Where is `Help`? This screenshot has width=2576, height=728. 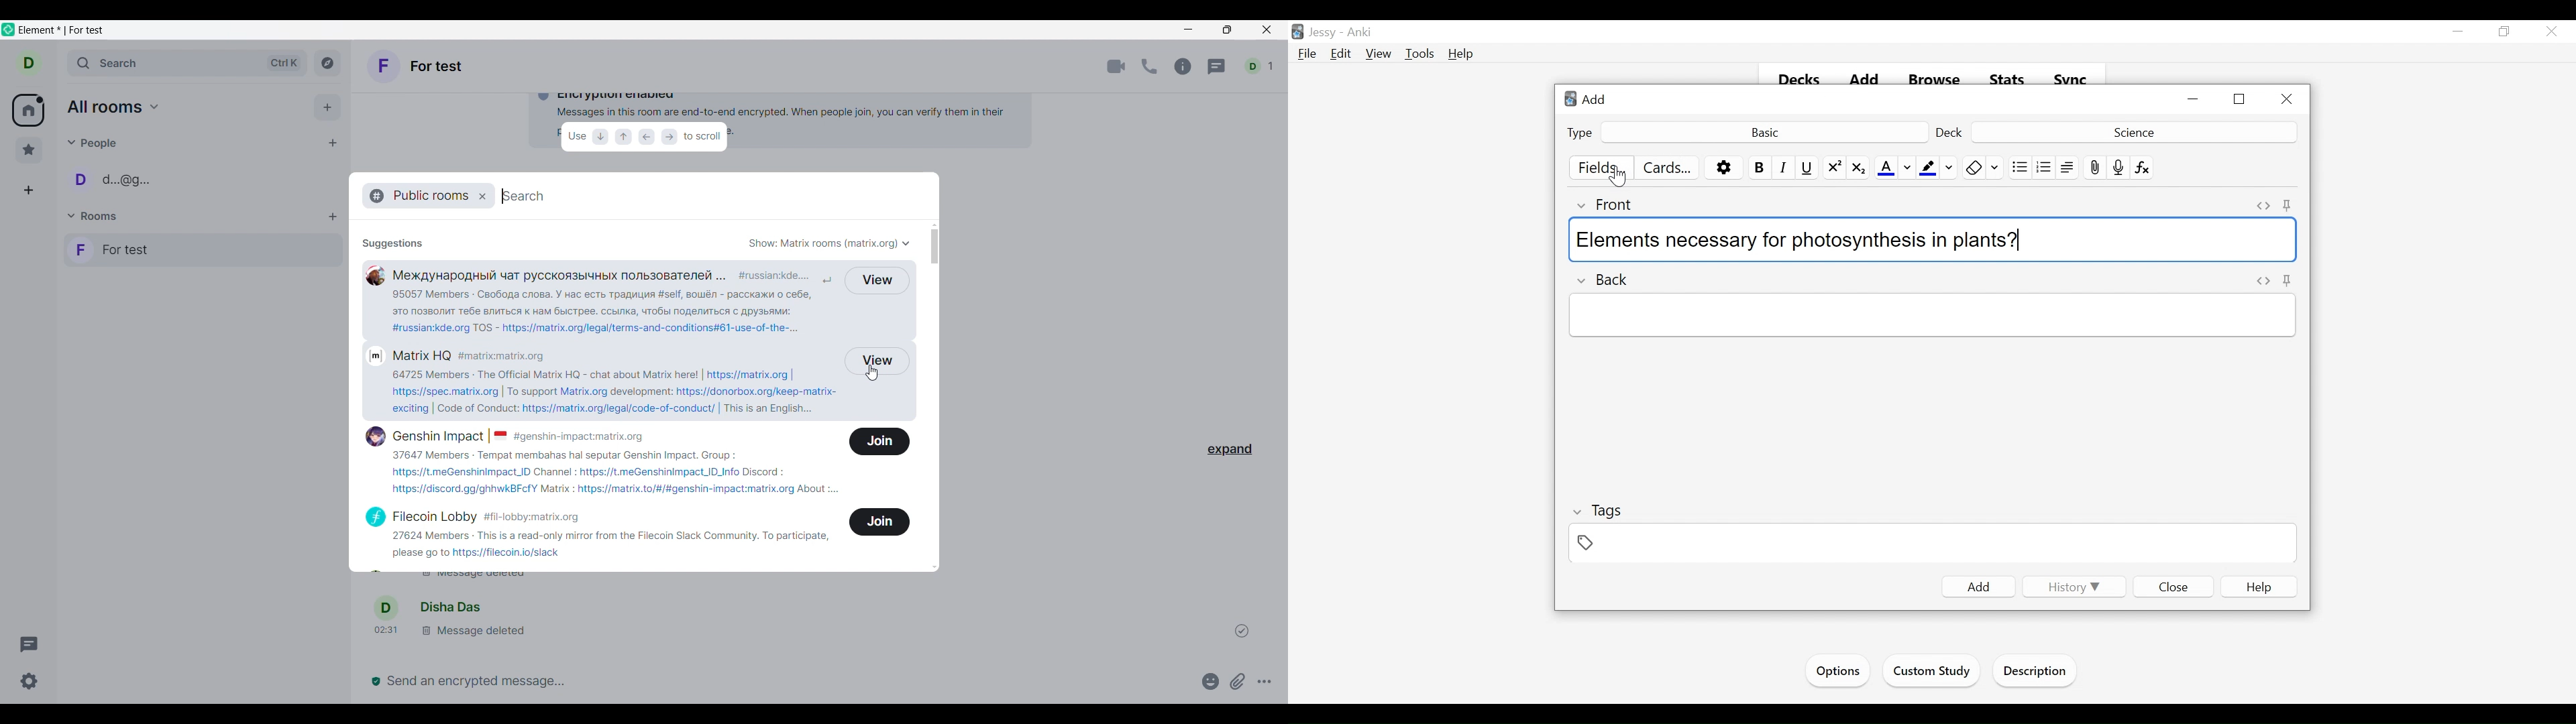
Help is located at coordinates (2259, 587).